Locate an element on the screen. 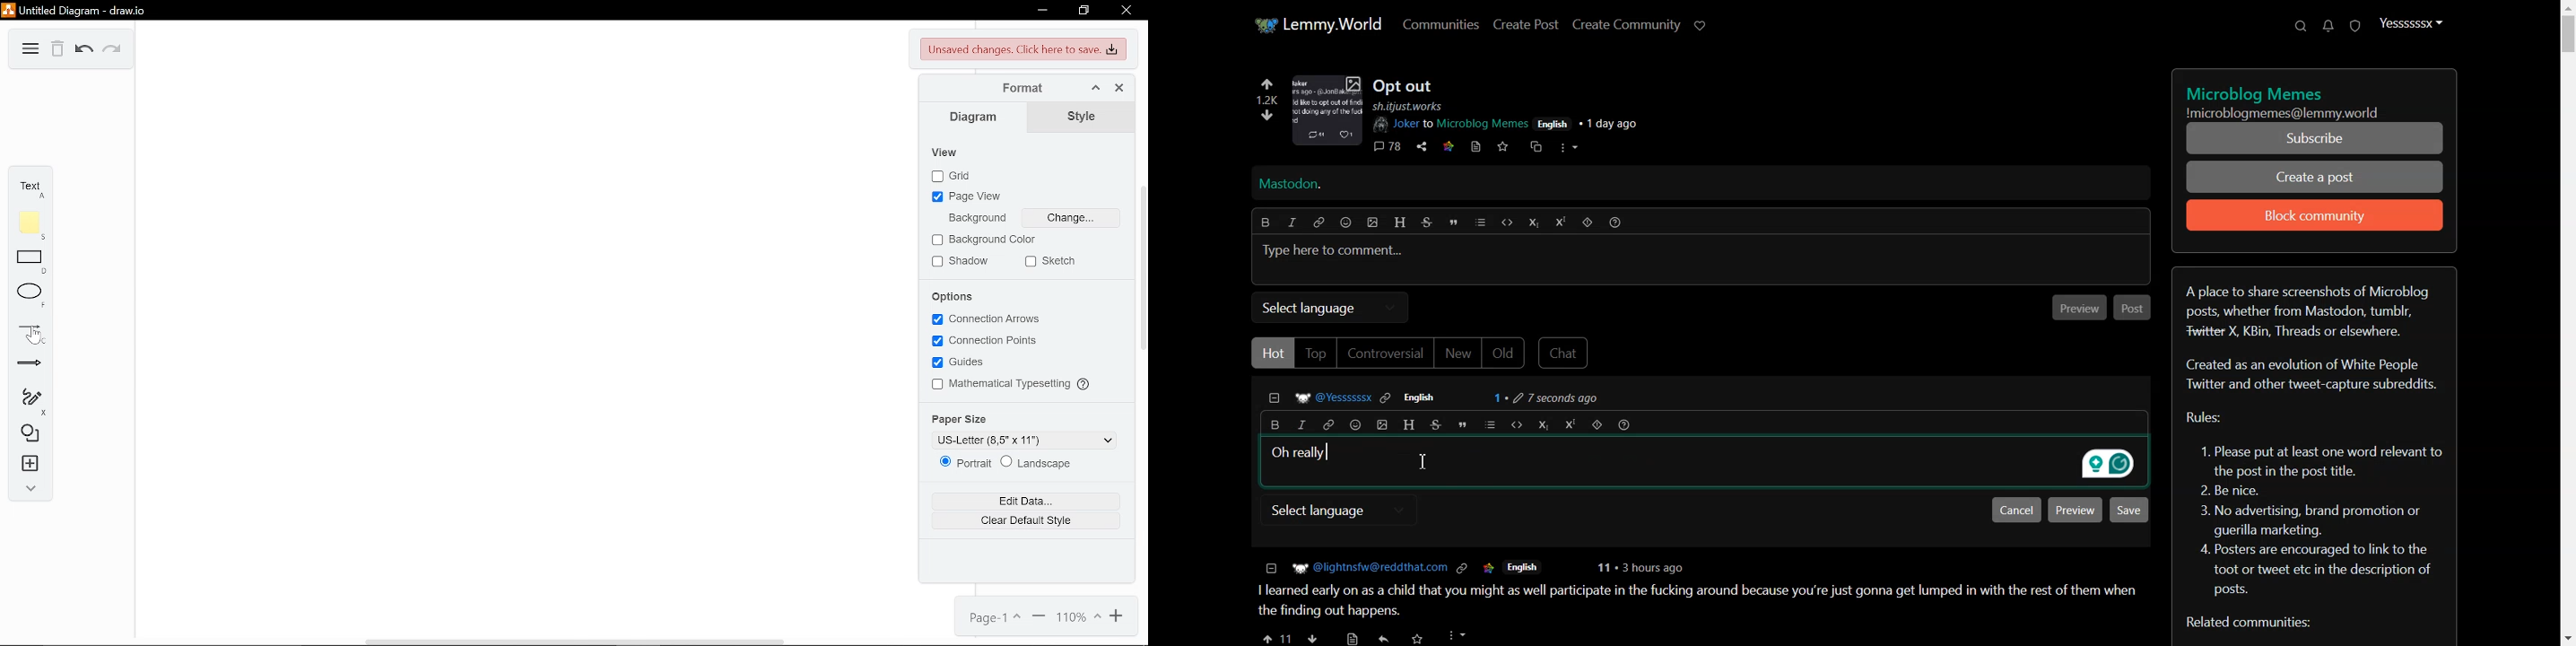 This screenshot has width=2576, height=672. insert picture is located at coordinates (1379, 425).